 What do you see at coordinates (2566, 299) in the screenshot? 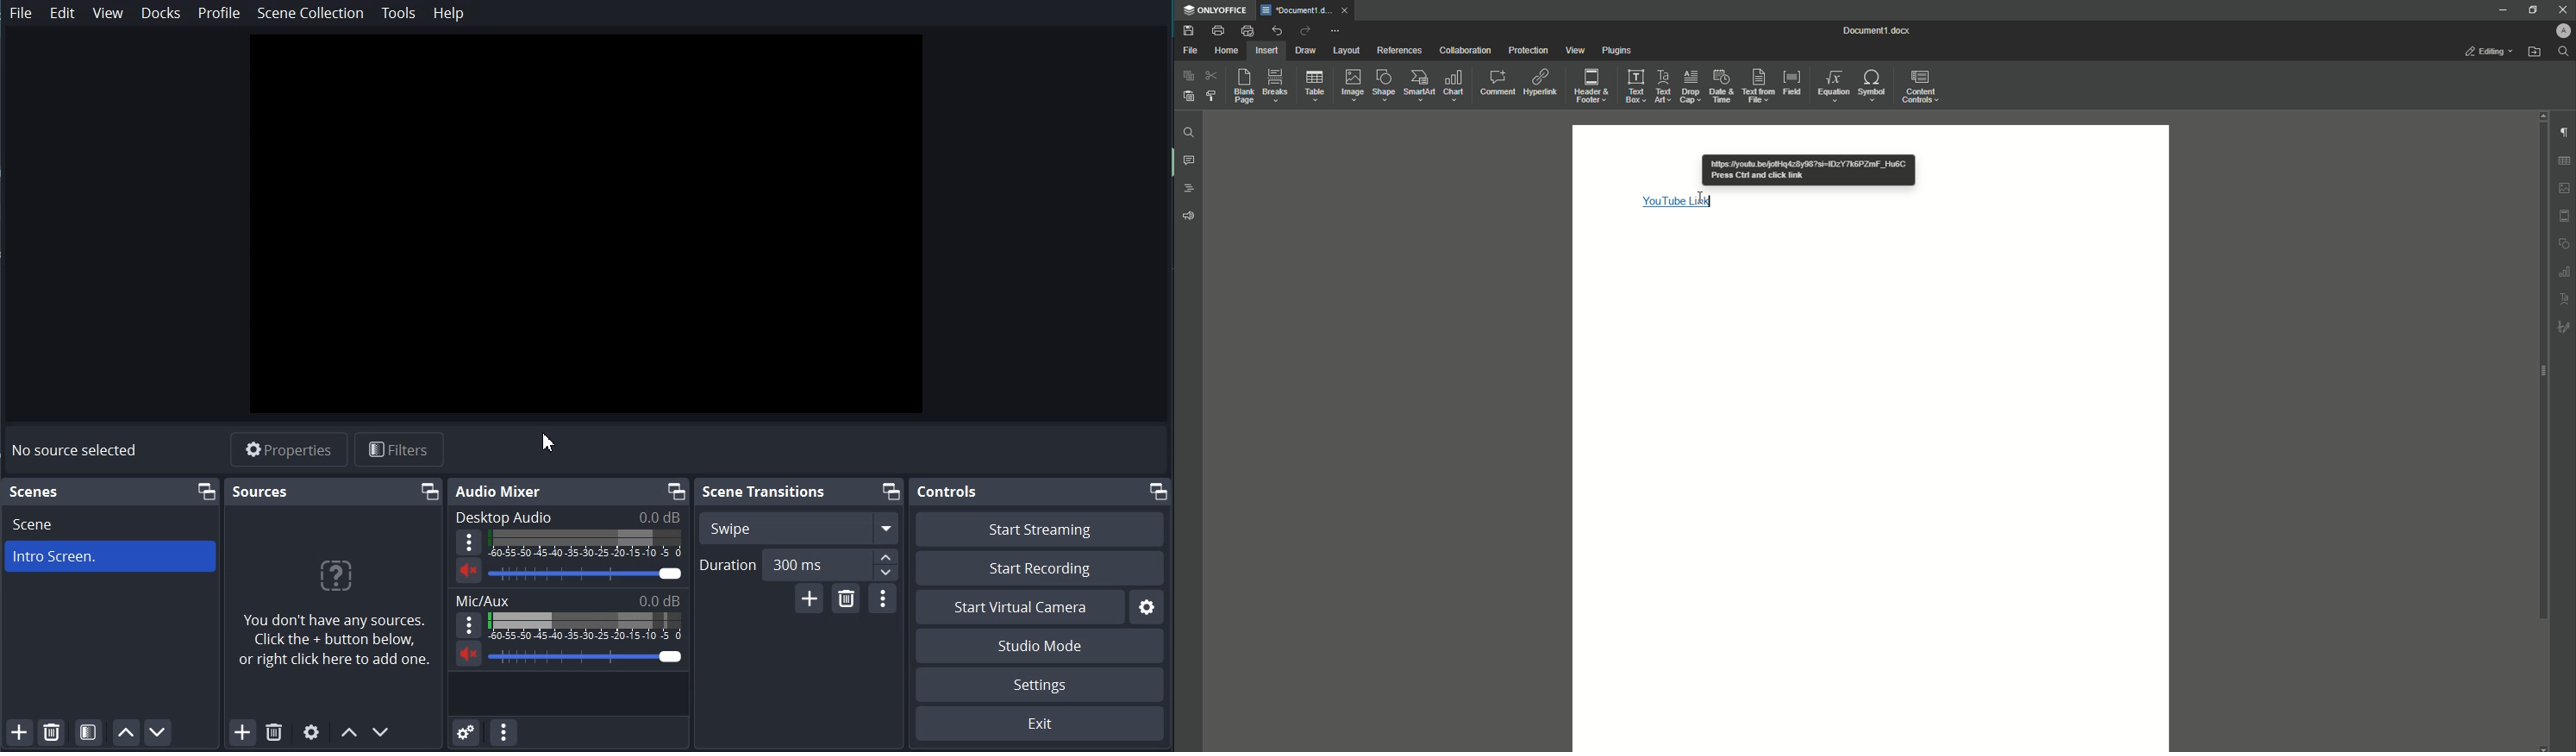
I see `Text Art settings` at bounding box center [2566, 299].